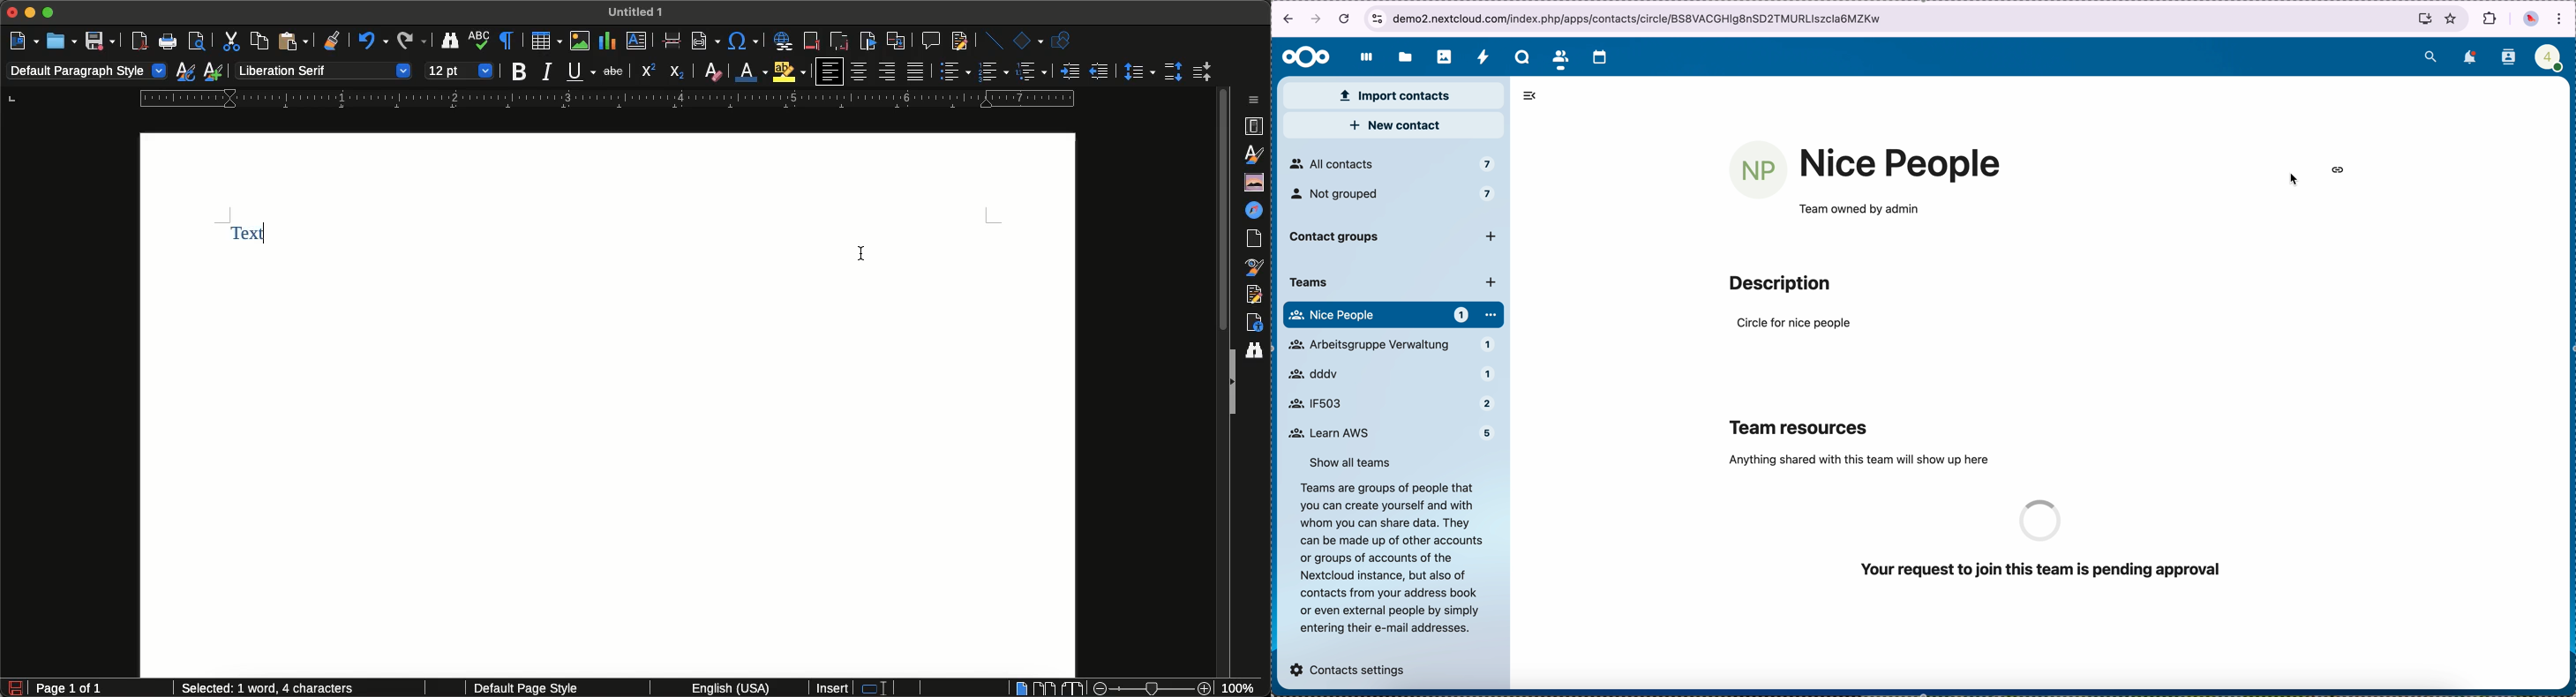  I want to click on Cut, so click(229, 41).